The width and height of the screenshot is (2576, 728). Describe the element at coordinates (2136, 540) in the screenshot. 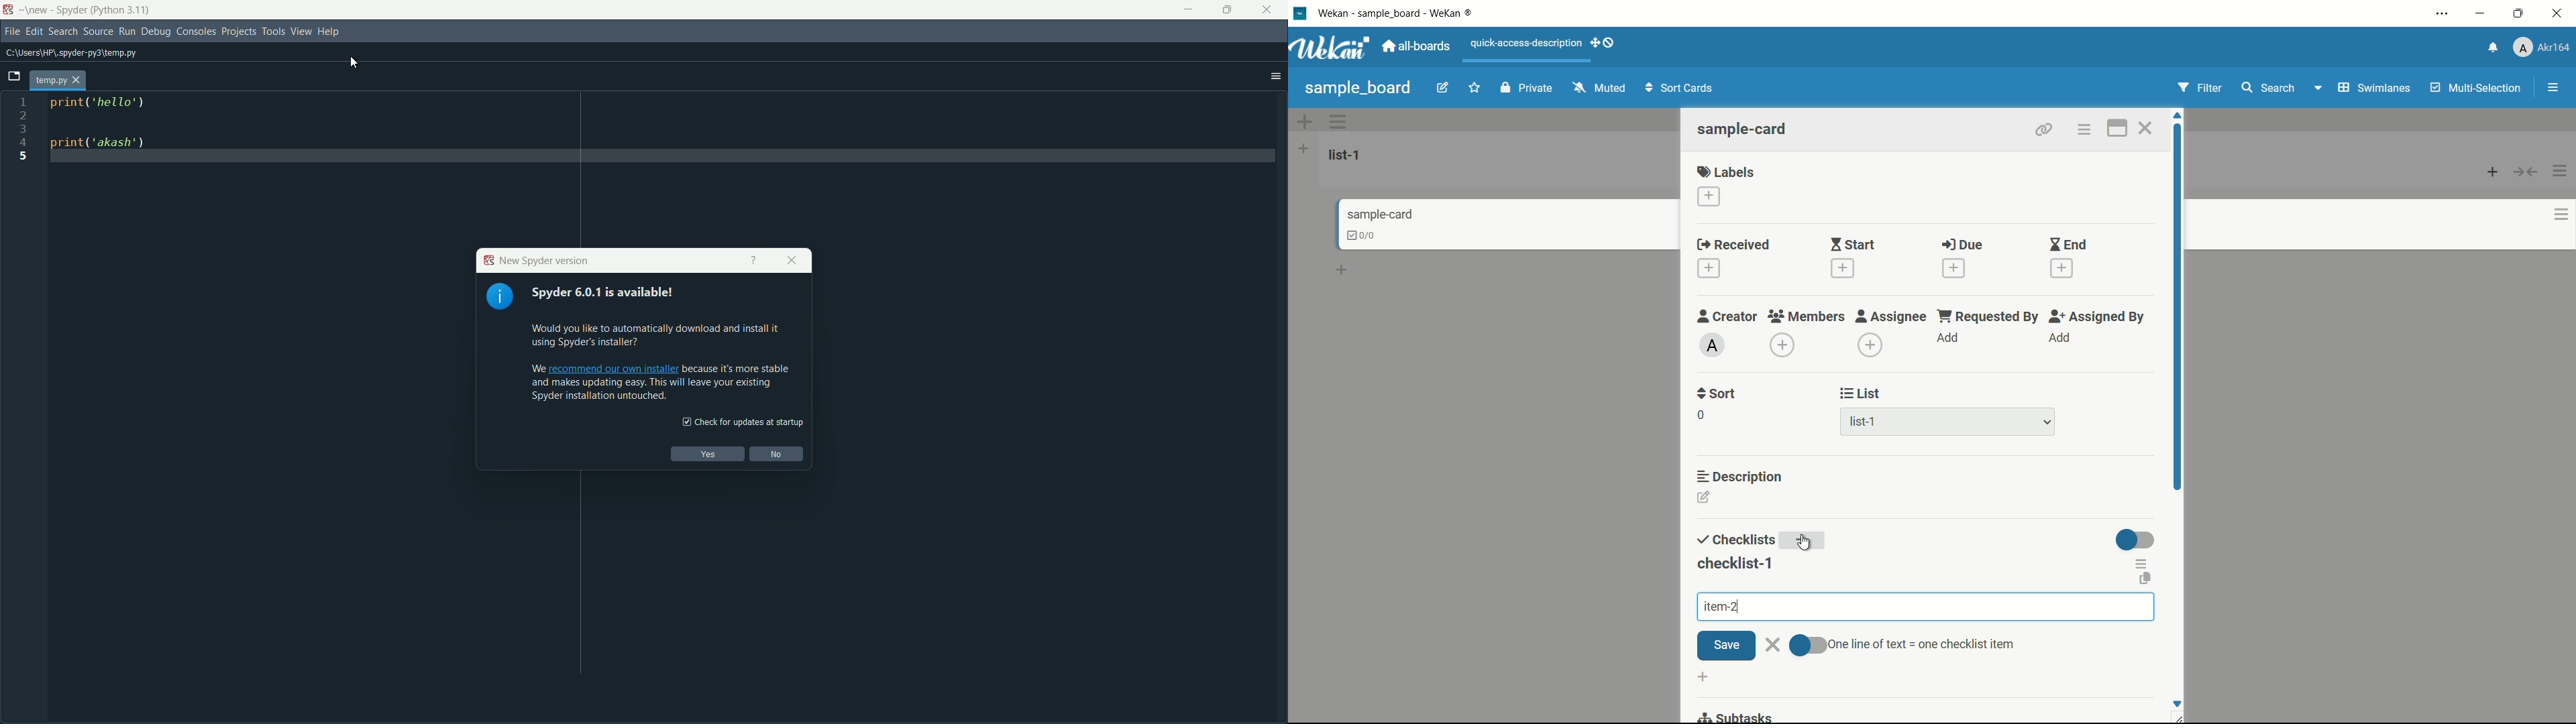

I see `toggle button` at that location.